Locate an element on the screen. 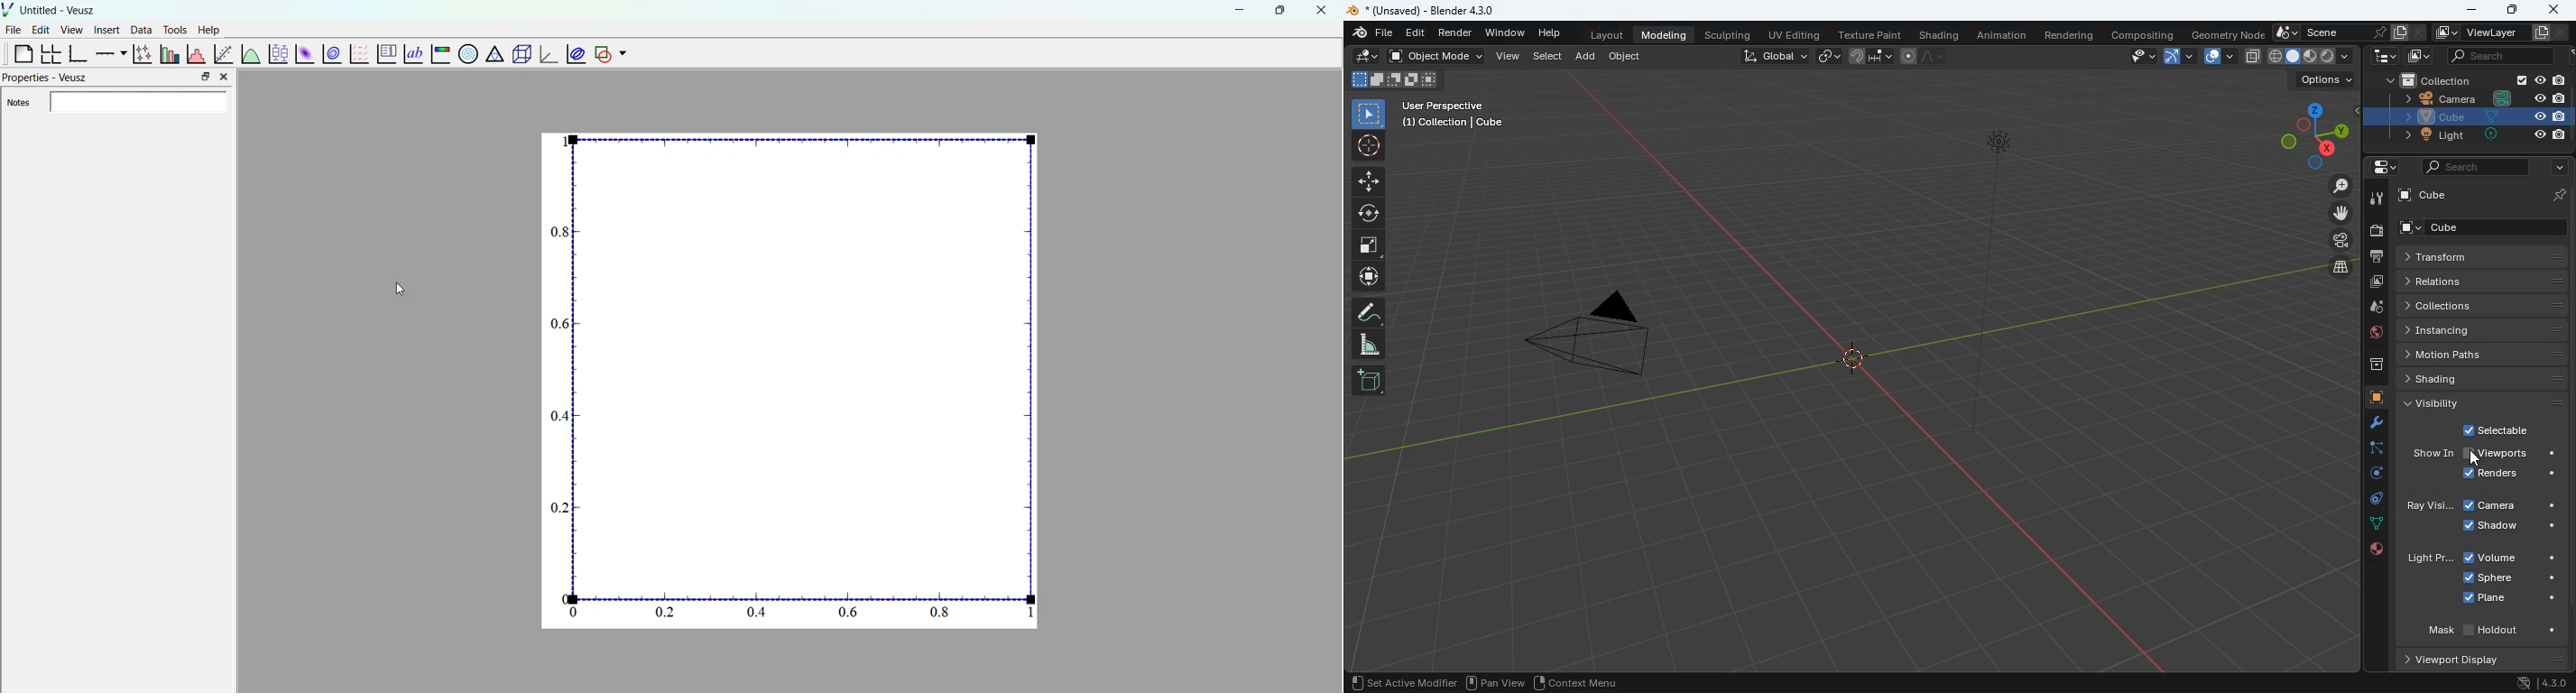 Image resolution: width=2576 pixels, height=700 pixels. plot 2d datasets as contour is located at coordinates (332, 55).